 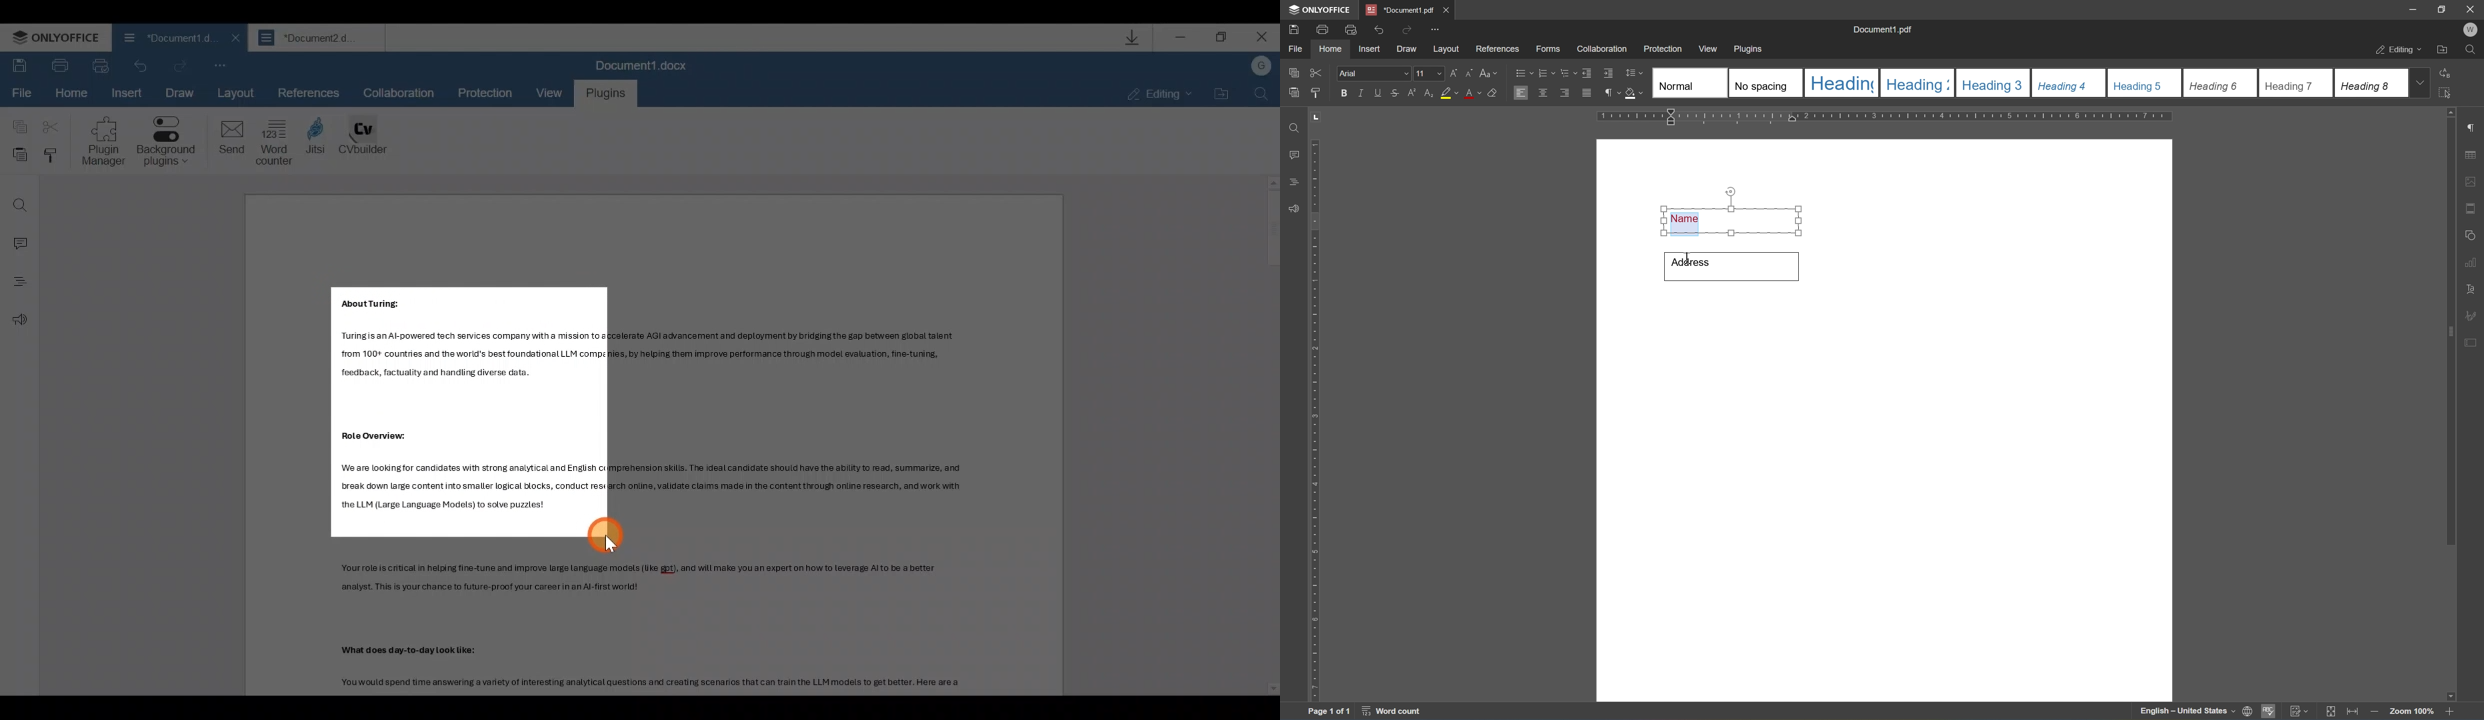 I want to click on undo, so click(x=1377, y=28).